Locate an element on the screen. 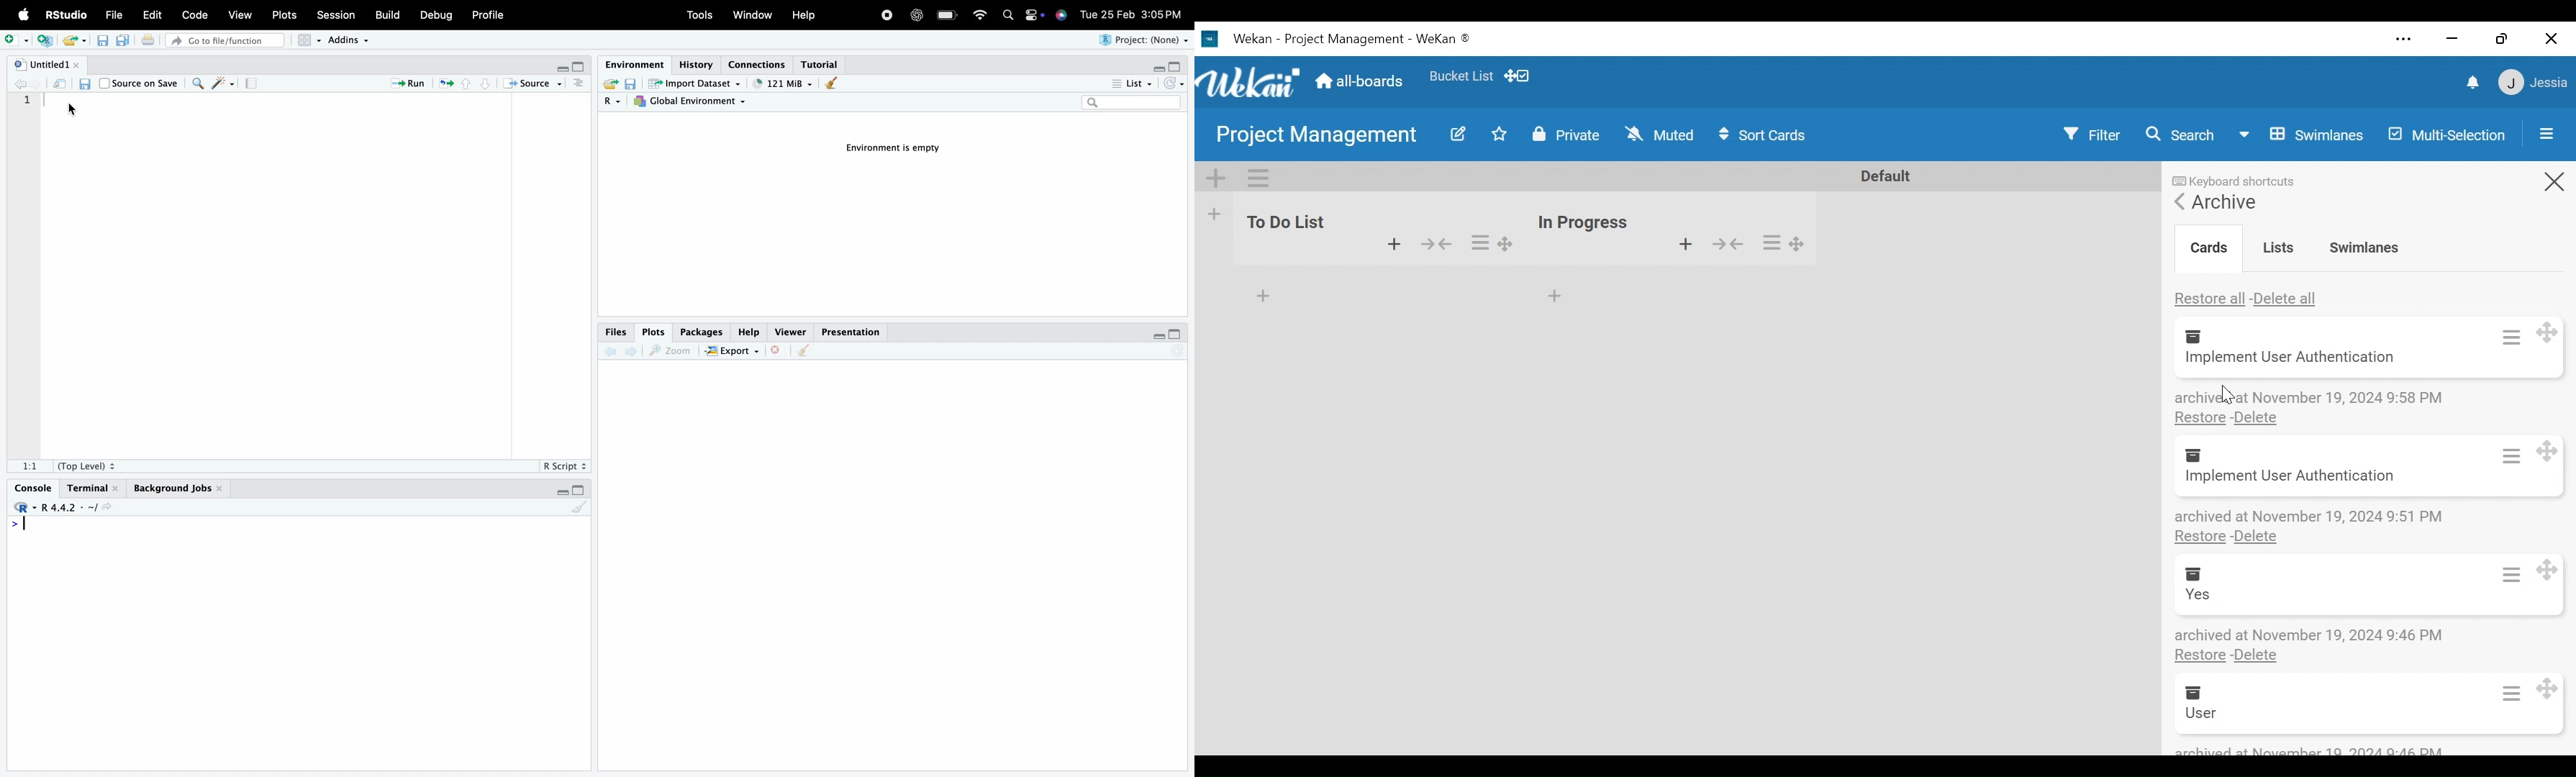  Apple logo is located at coordinates (22, 15).